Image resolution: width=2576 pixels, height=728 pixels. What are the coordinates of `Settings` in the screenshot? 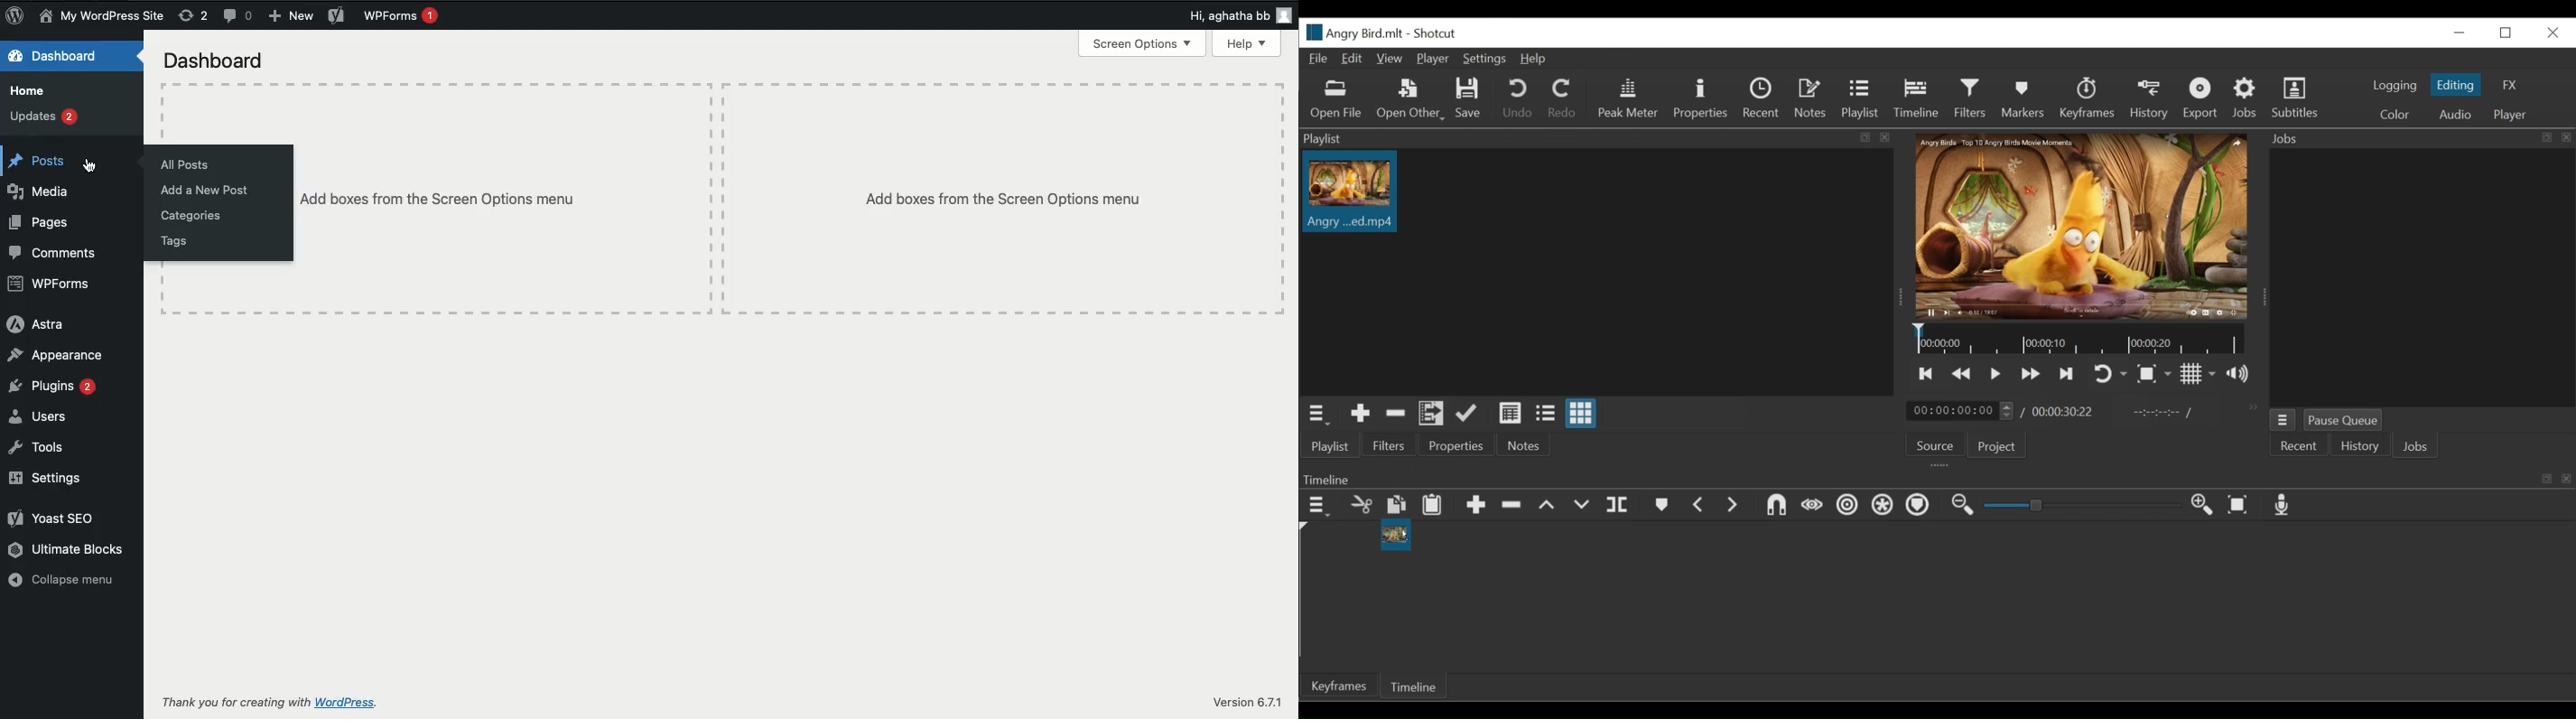 It's located at (1484, 58).